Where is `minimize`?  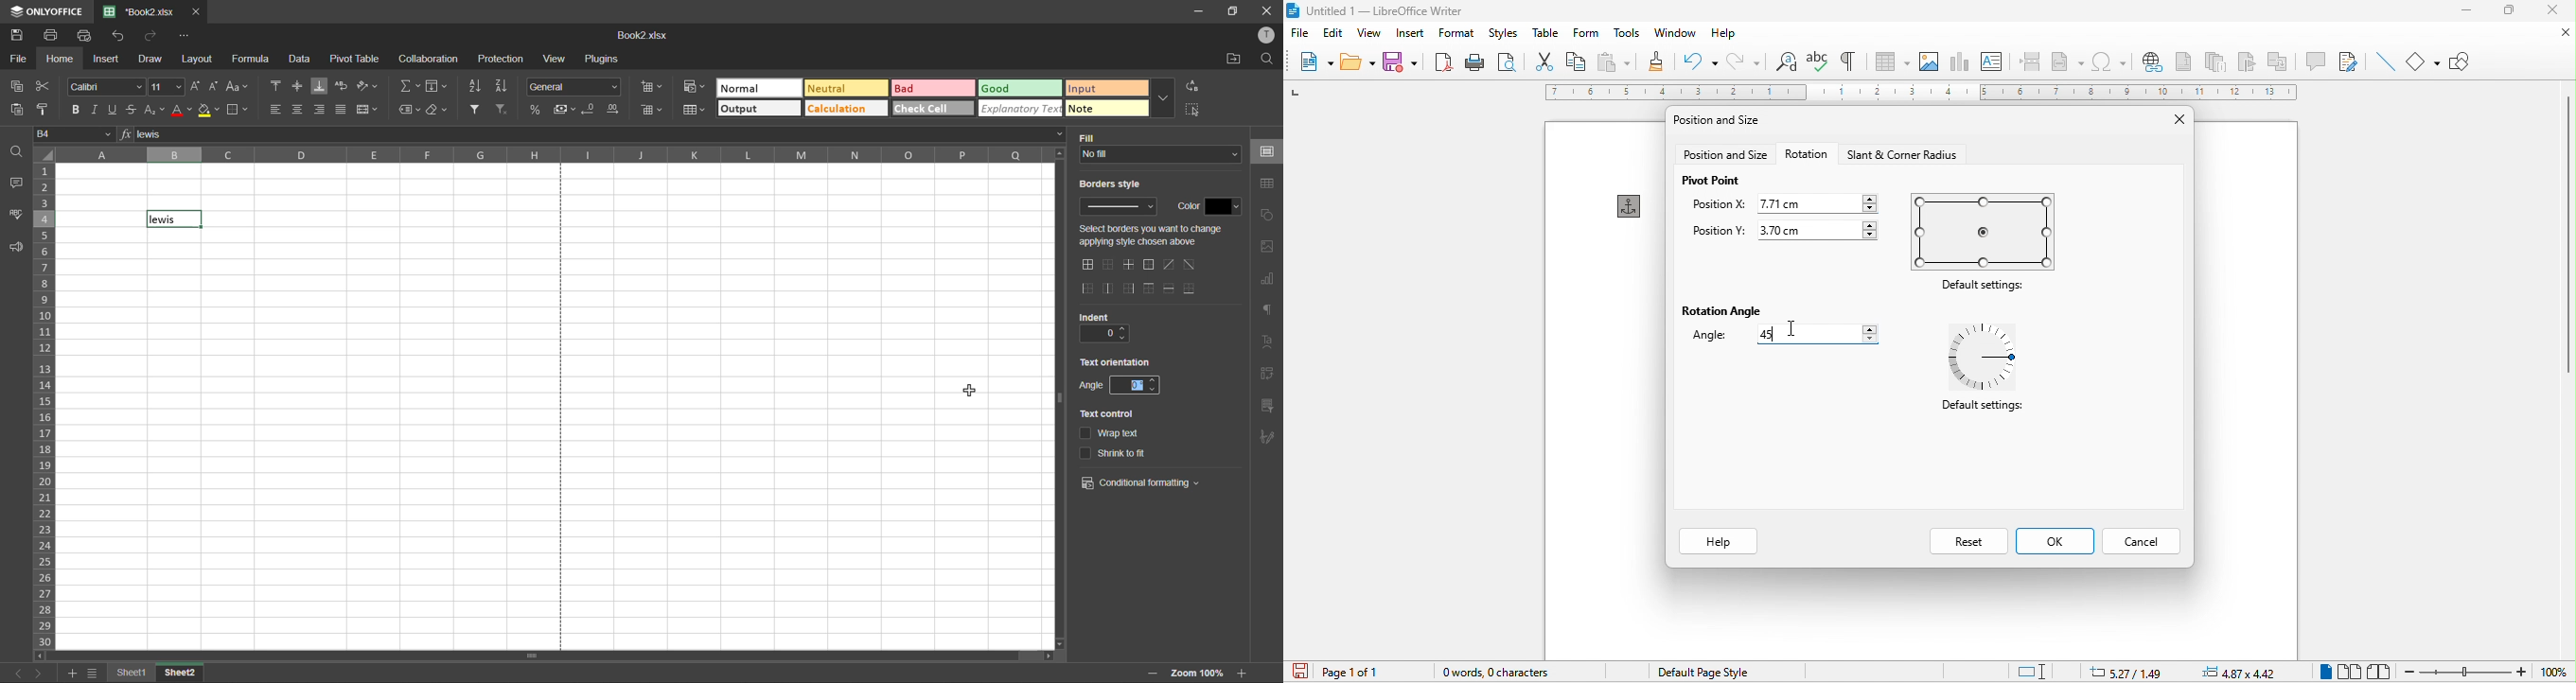
minimize is located at coordinates (1199, 11).